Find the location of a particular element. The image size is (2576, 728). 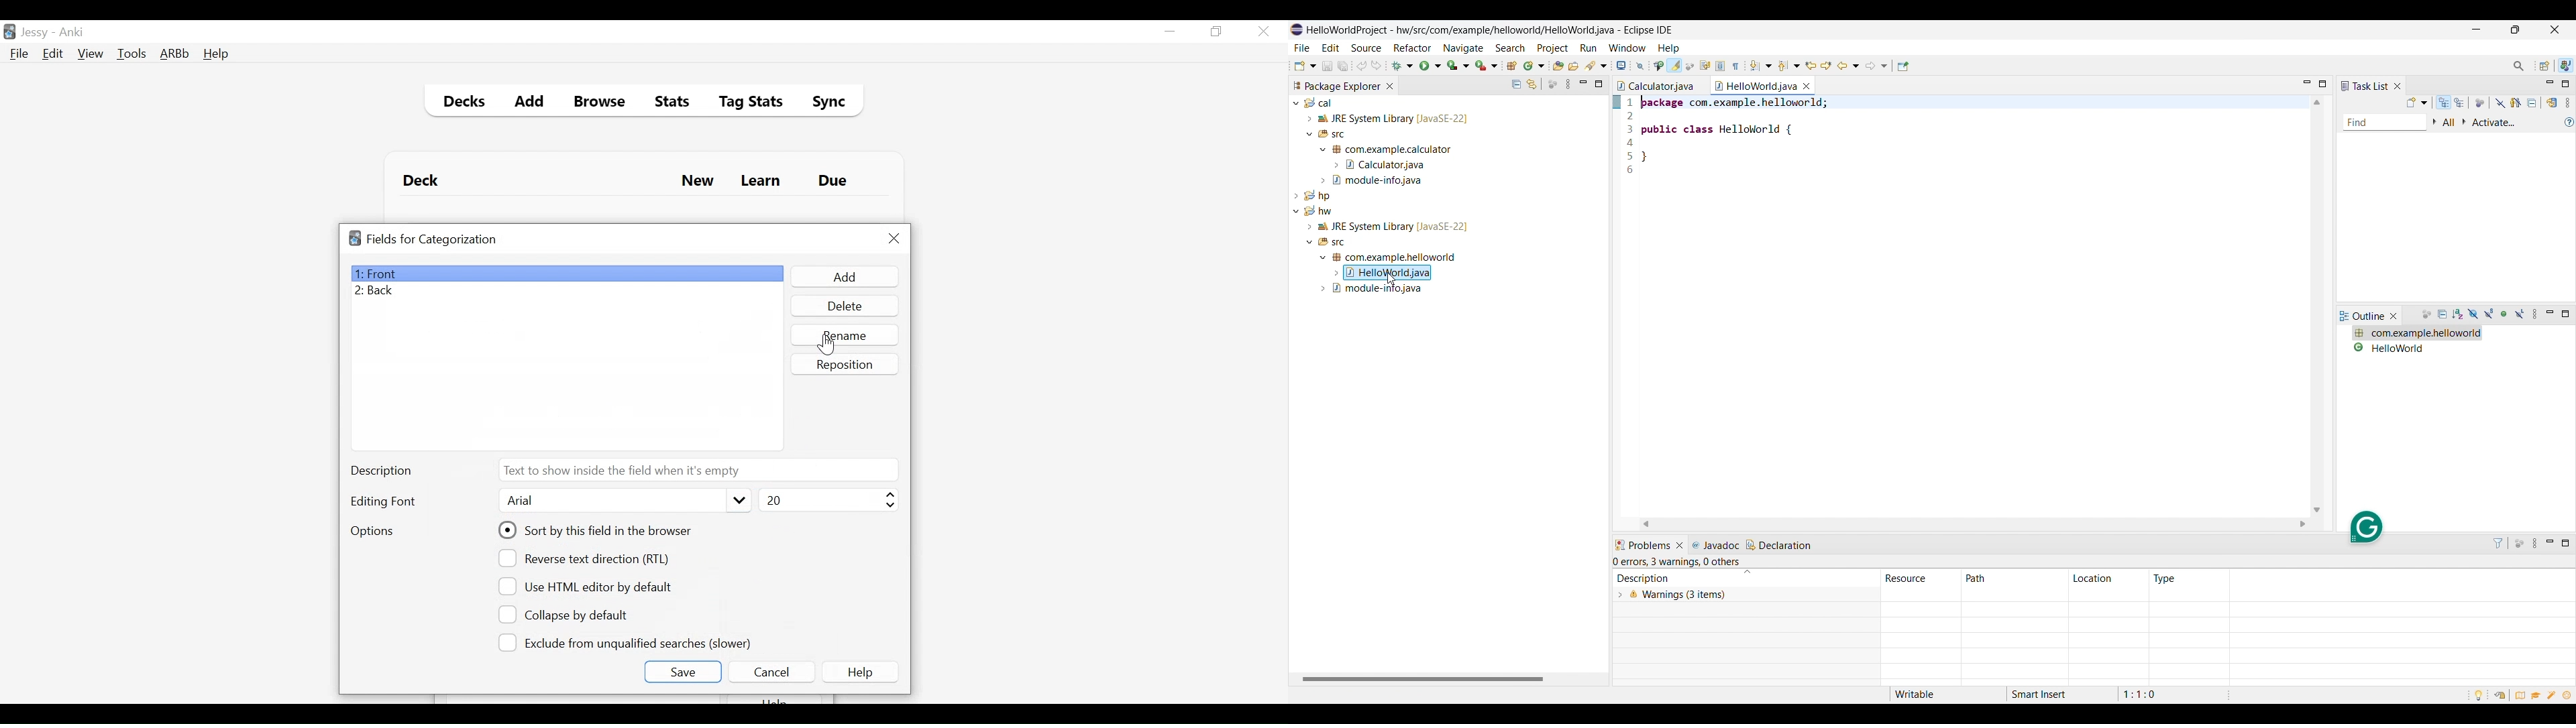

Software logo is located at coordinates (1297, 29).